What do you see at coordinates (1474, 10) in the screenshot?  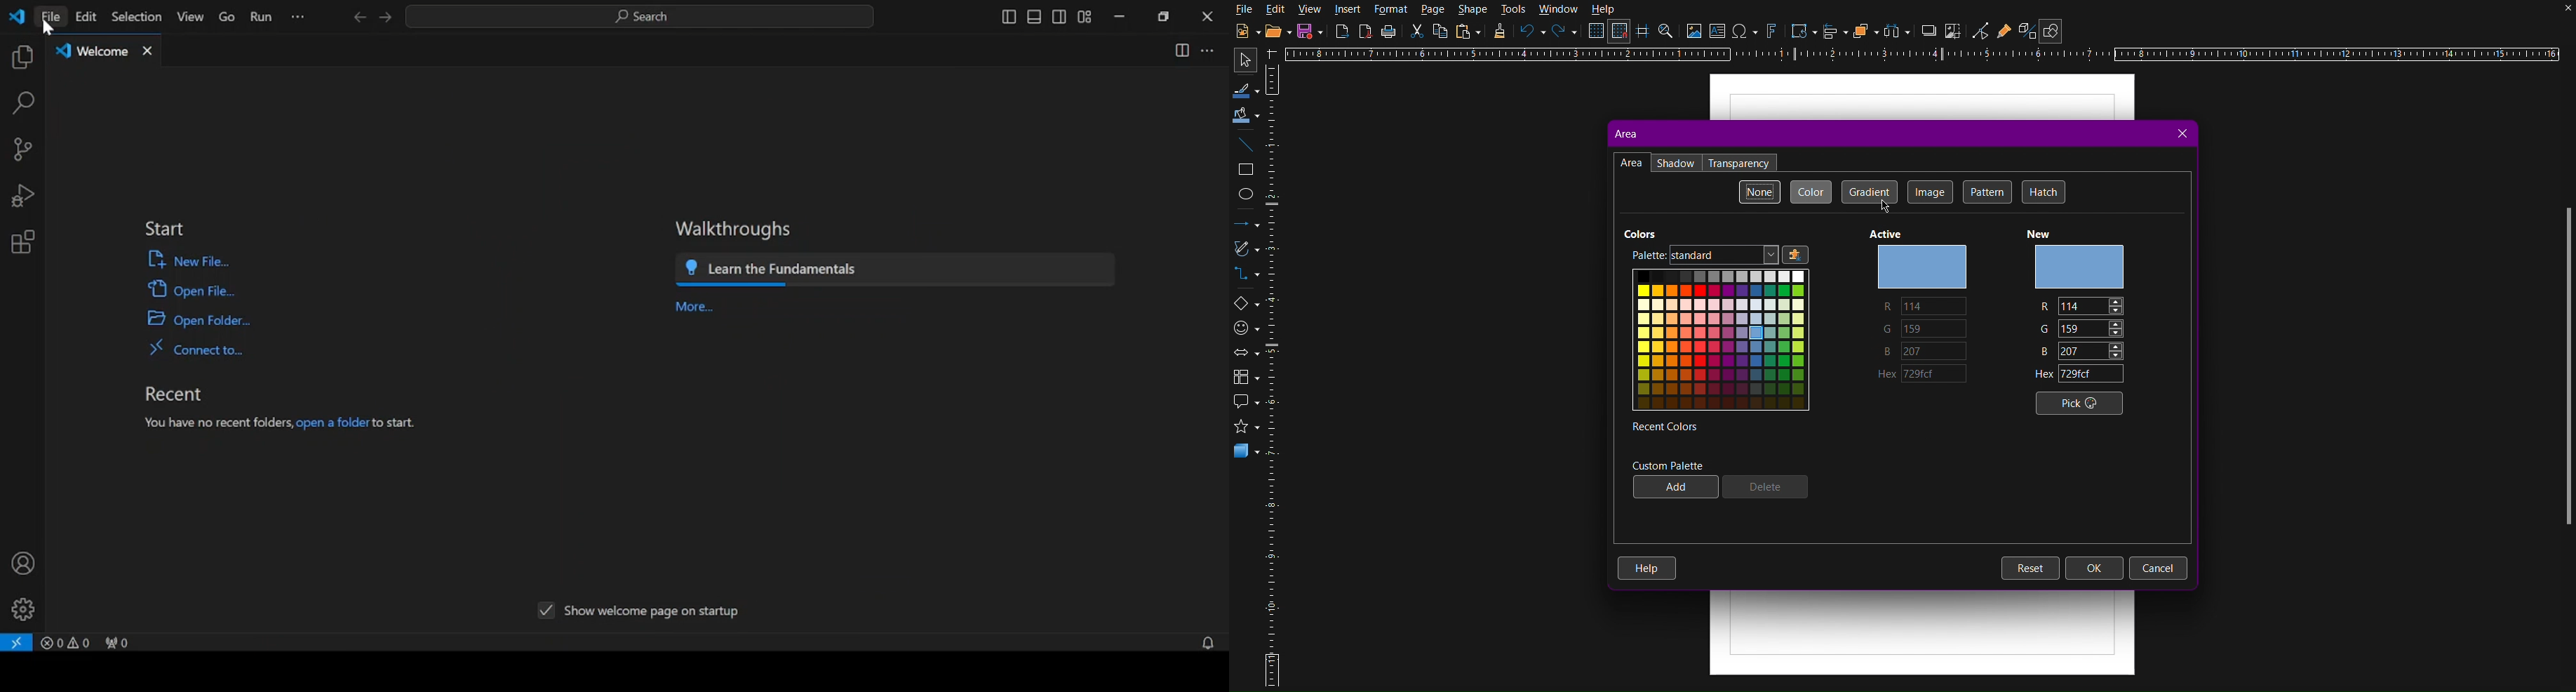 I see `Shape` at bounding box center [1474, 10].